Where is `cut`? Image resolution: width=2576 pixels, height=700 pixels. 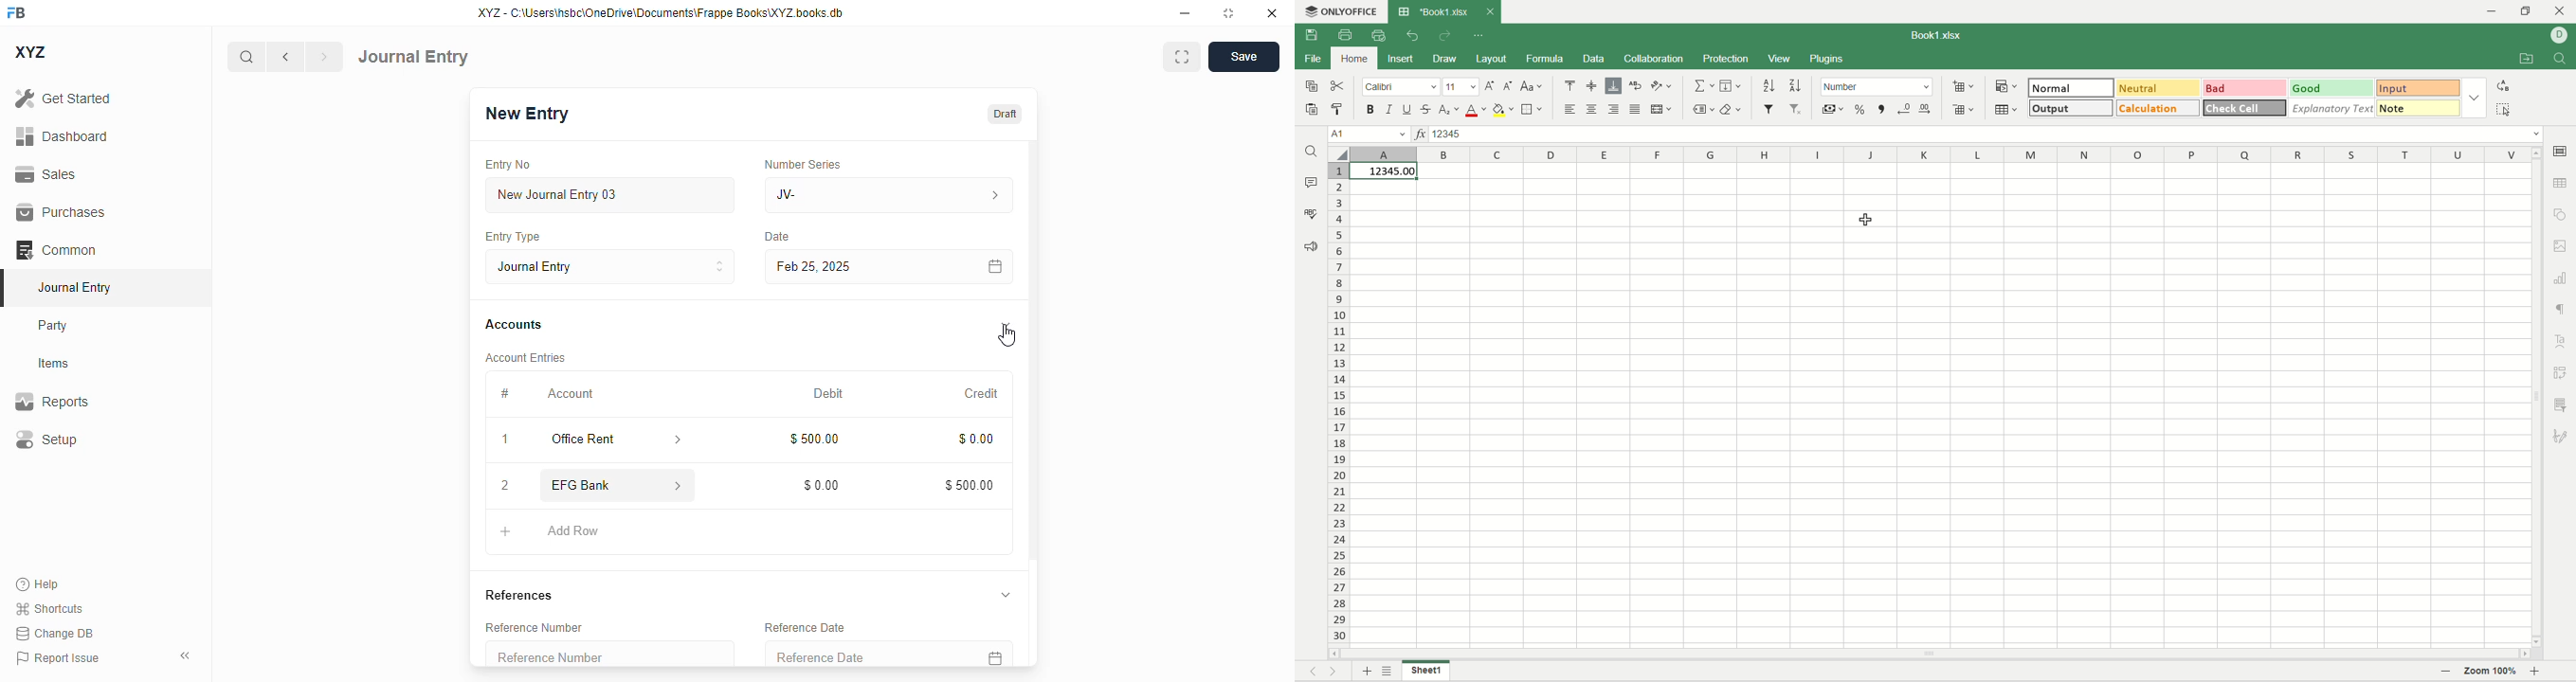 cut is located at coordinates (1337, 85).